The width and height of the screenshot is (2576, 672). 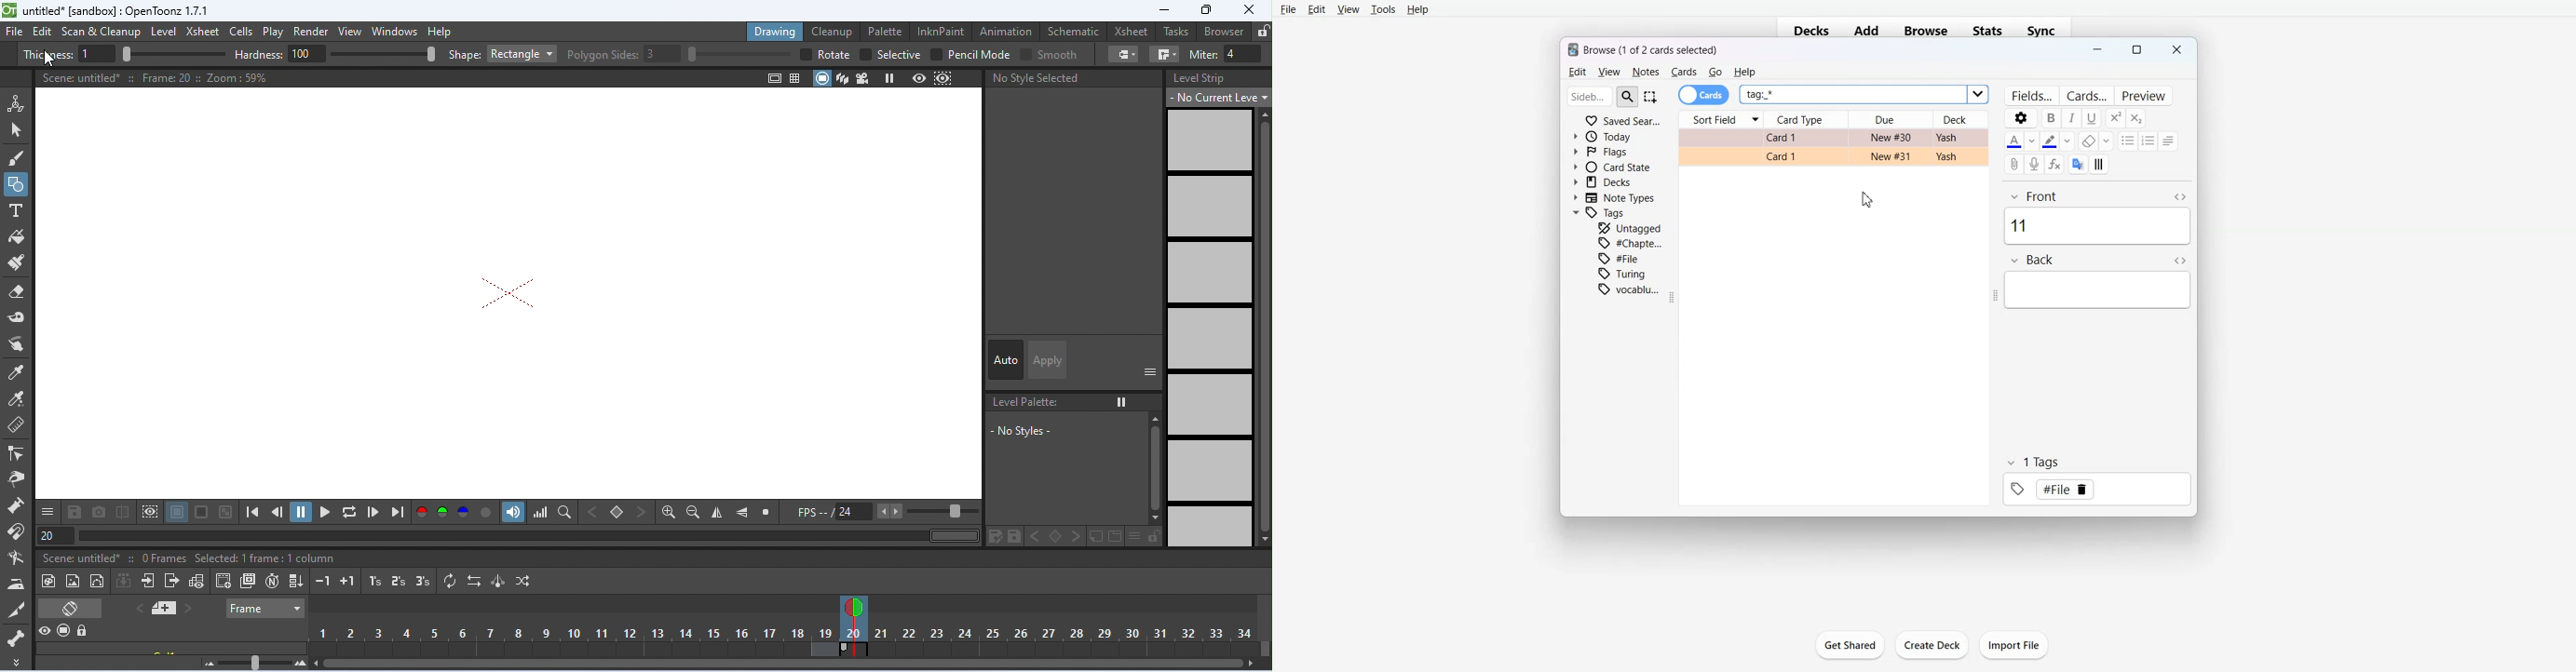 What do you see at coordinates (2136, 118) in the screenshot?
I see `Superscript` at bounding box center [2136, 118].